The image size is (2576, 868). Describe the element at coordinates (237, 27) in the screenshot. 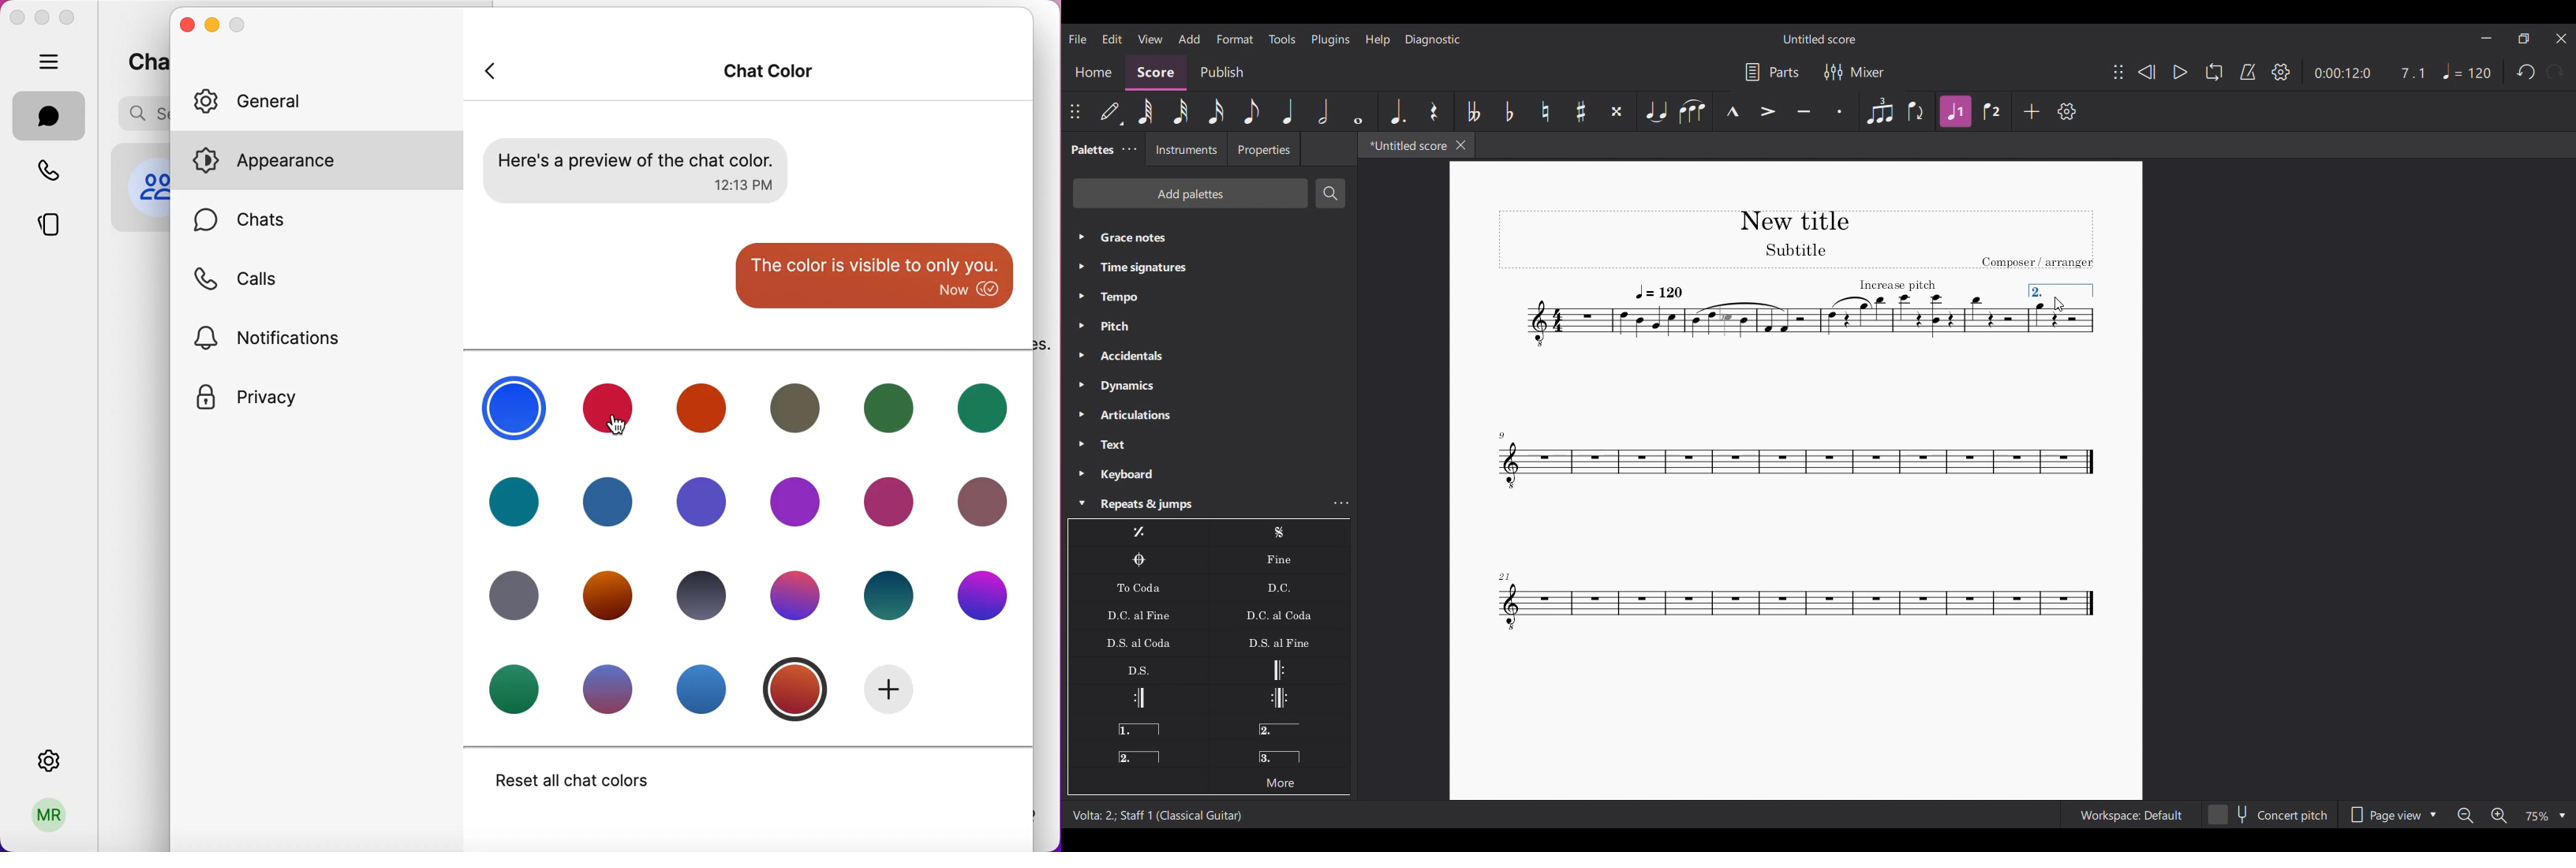

I see `maximize` at that location.